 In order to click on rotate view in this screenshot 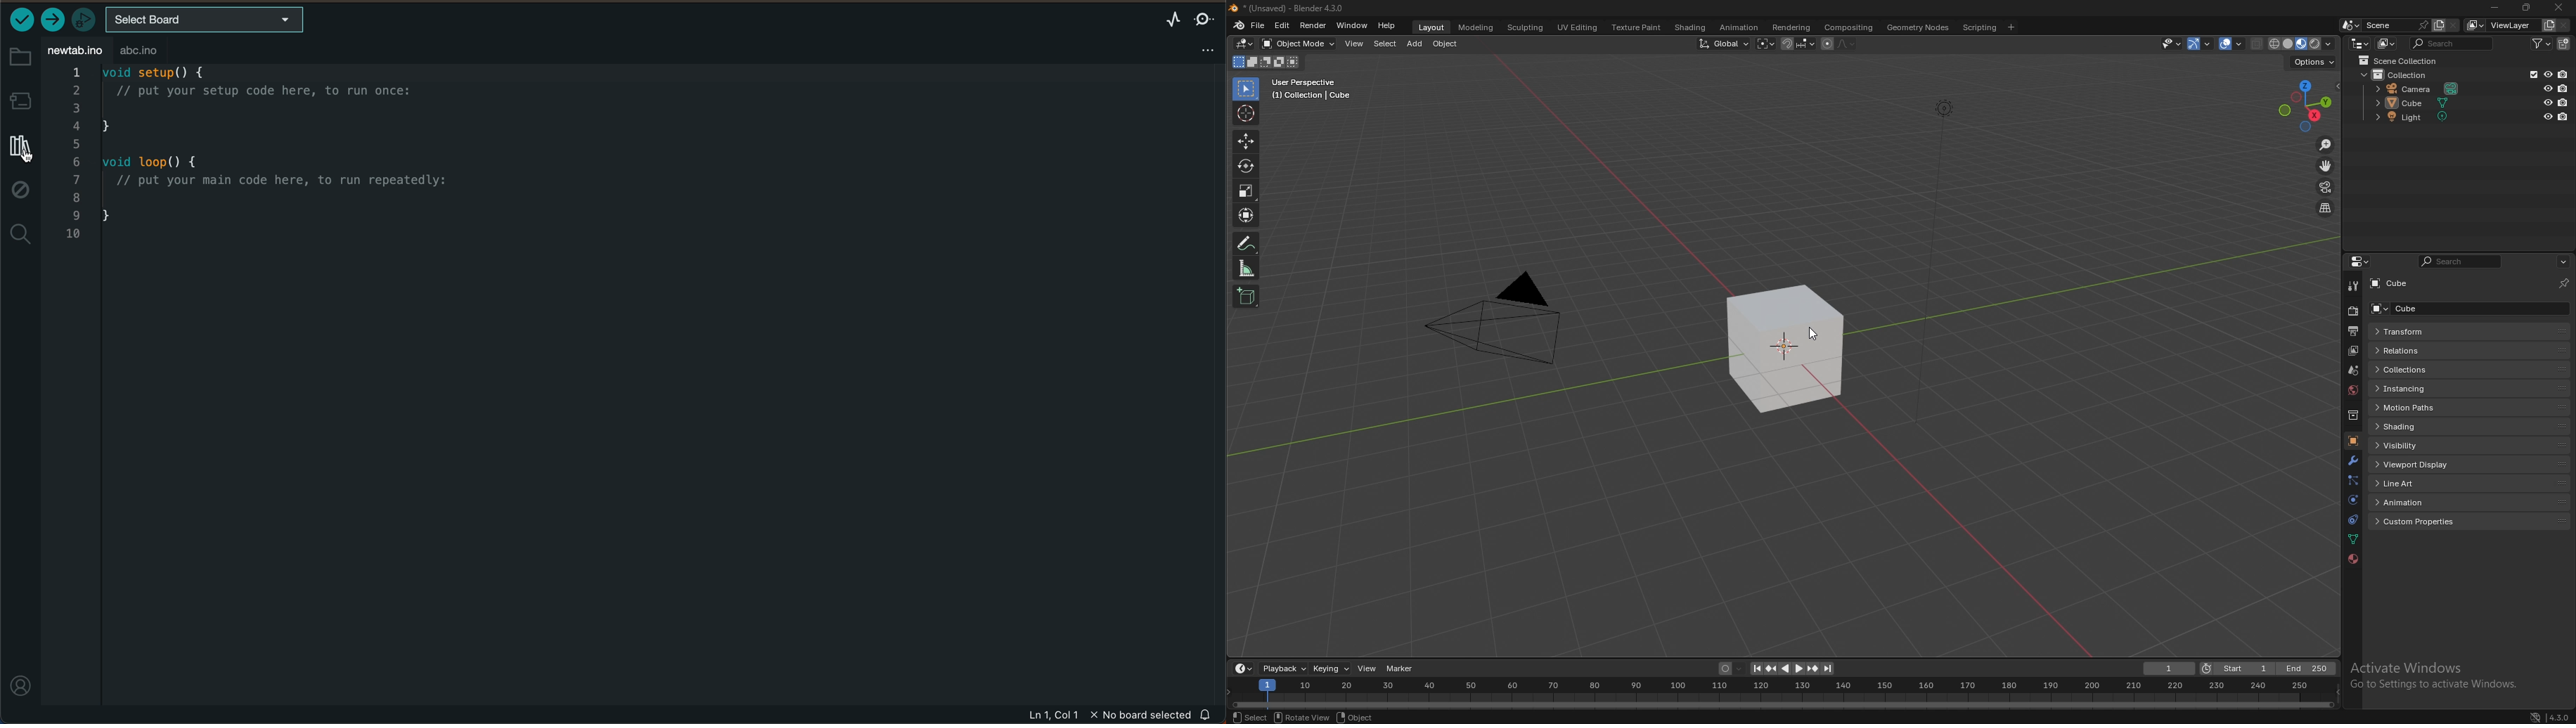, I will do `click(1303, 717)`.